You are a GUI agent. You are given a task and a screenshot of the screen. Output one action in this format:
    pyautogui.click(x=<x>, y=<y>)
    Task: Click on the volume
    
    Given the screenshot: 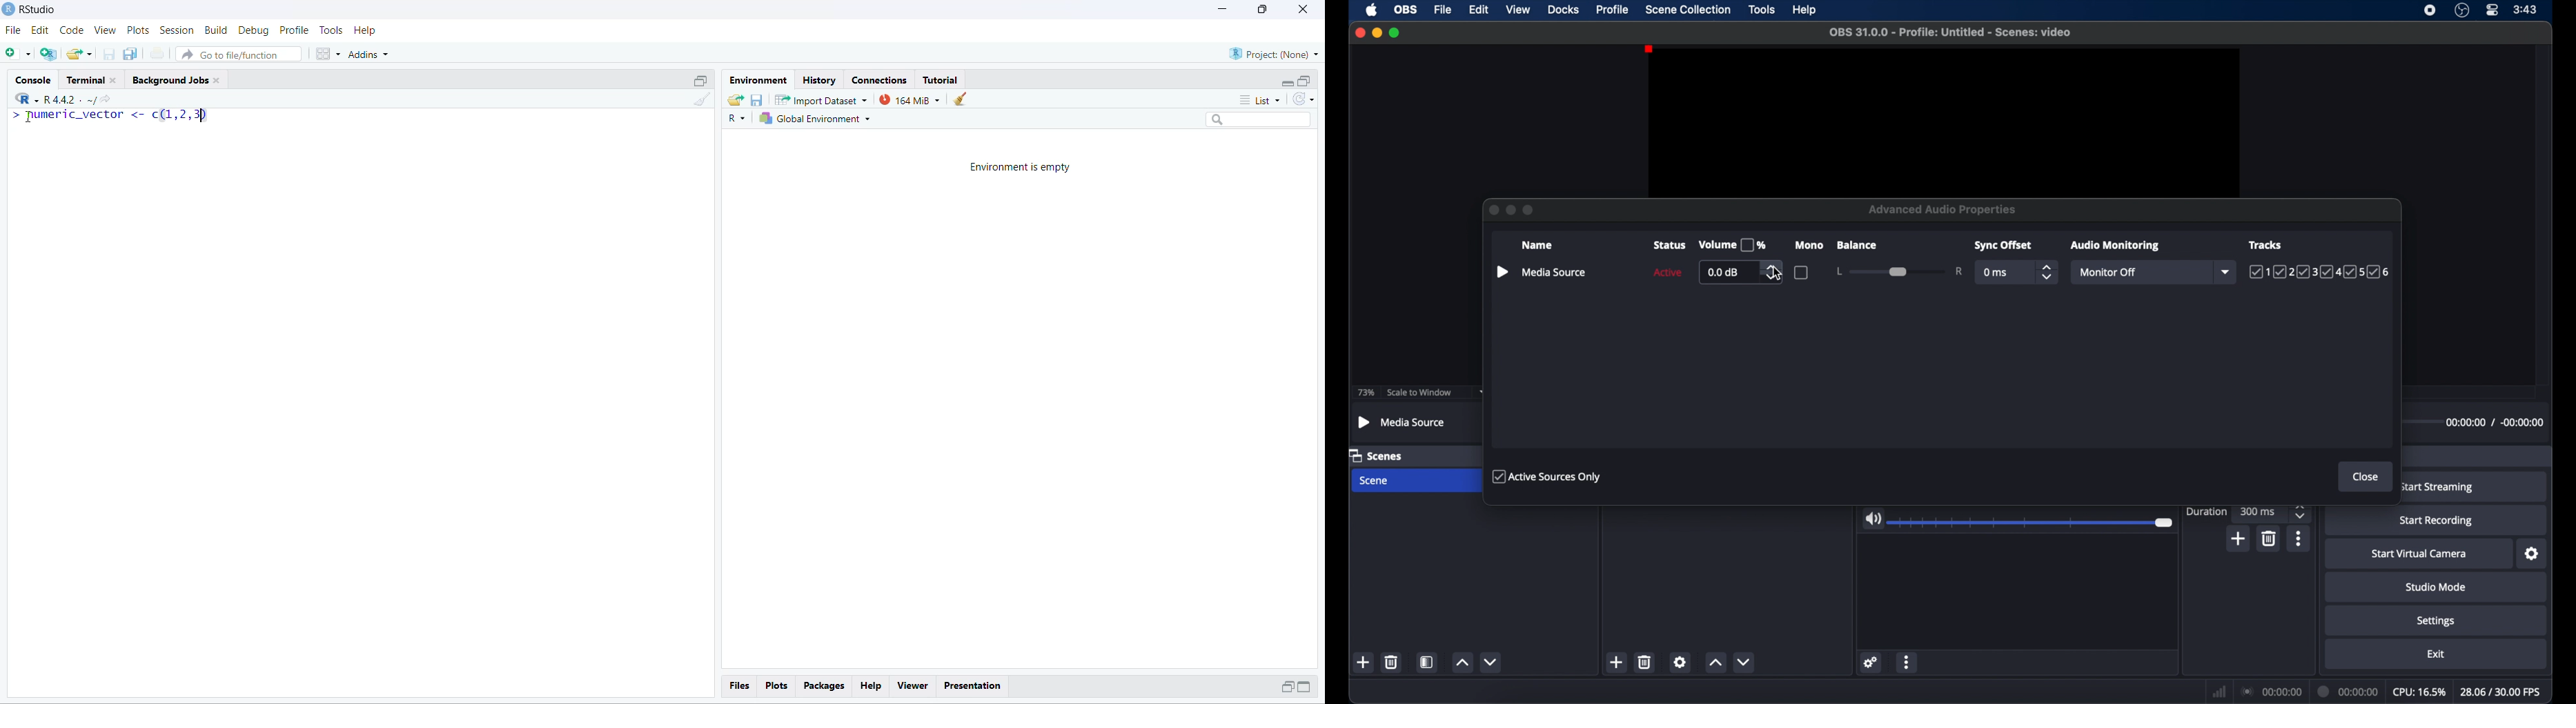 What is the action you would take?
    pyautogui.click(x=1733, y=245)
    